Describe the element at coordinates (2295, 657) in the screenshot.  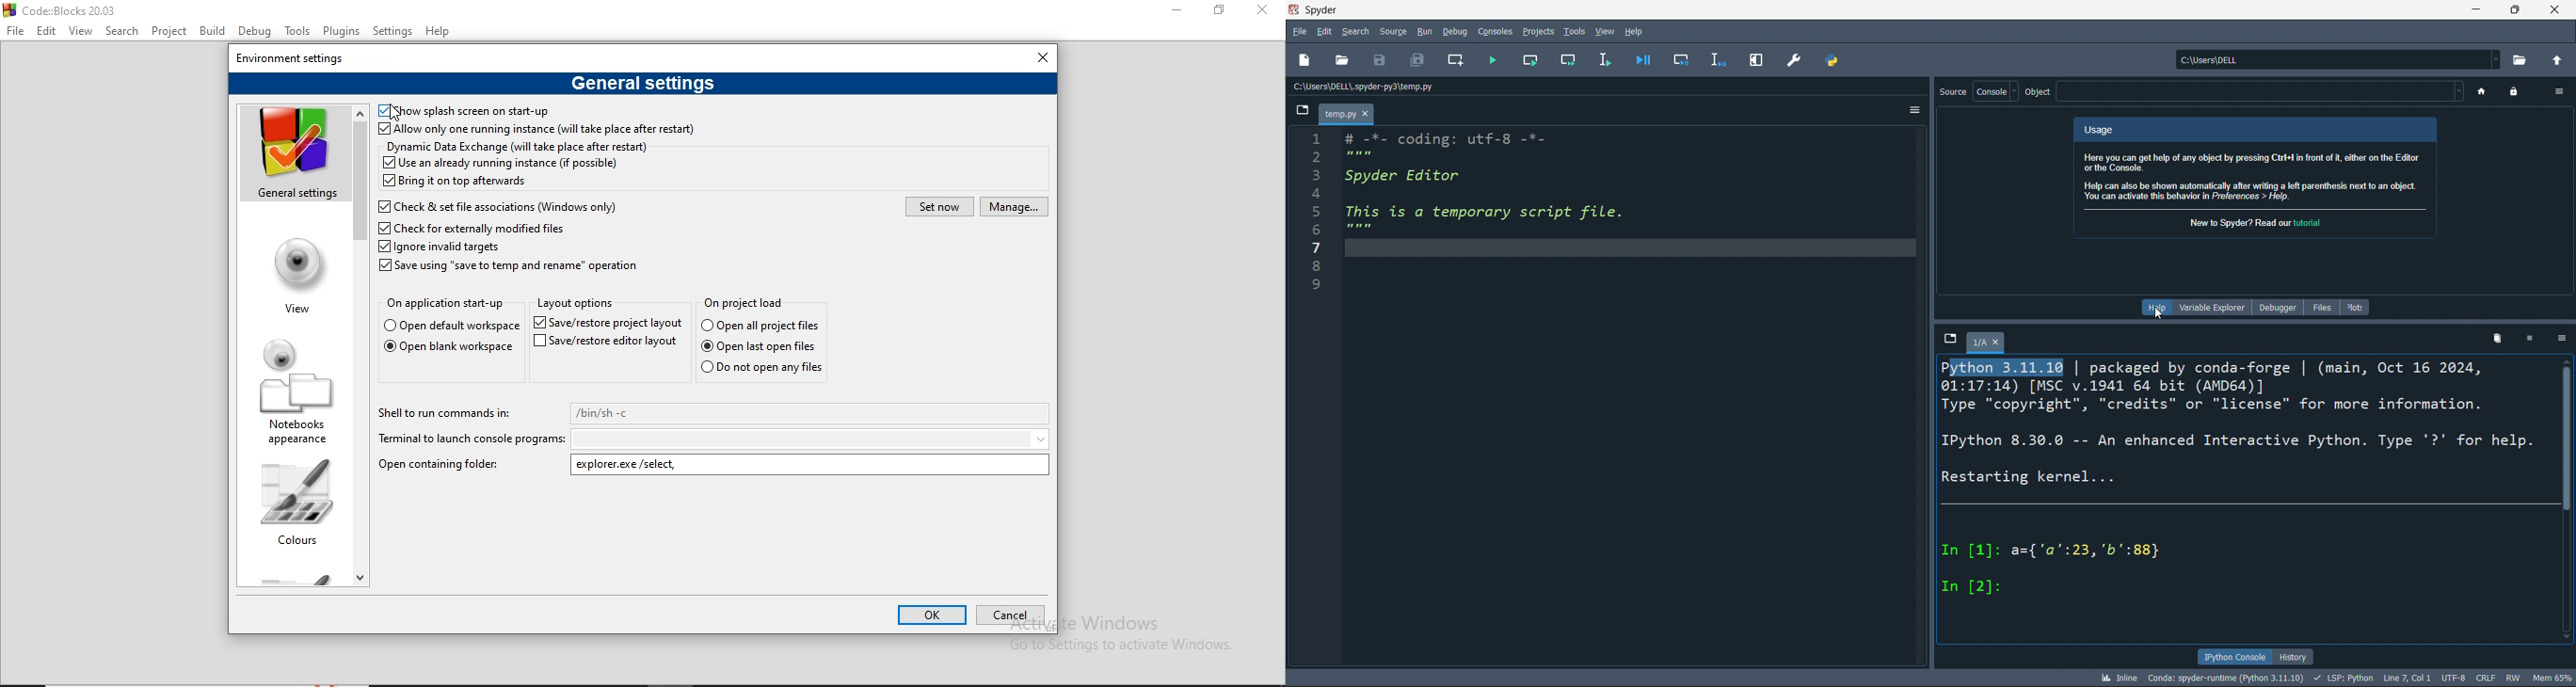
I see `history` at that location.